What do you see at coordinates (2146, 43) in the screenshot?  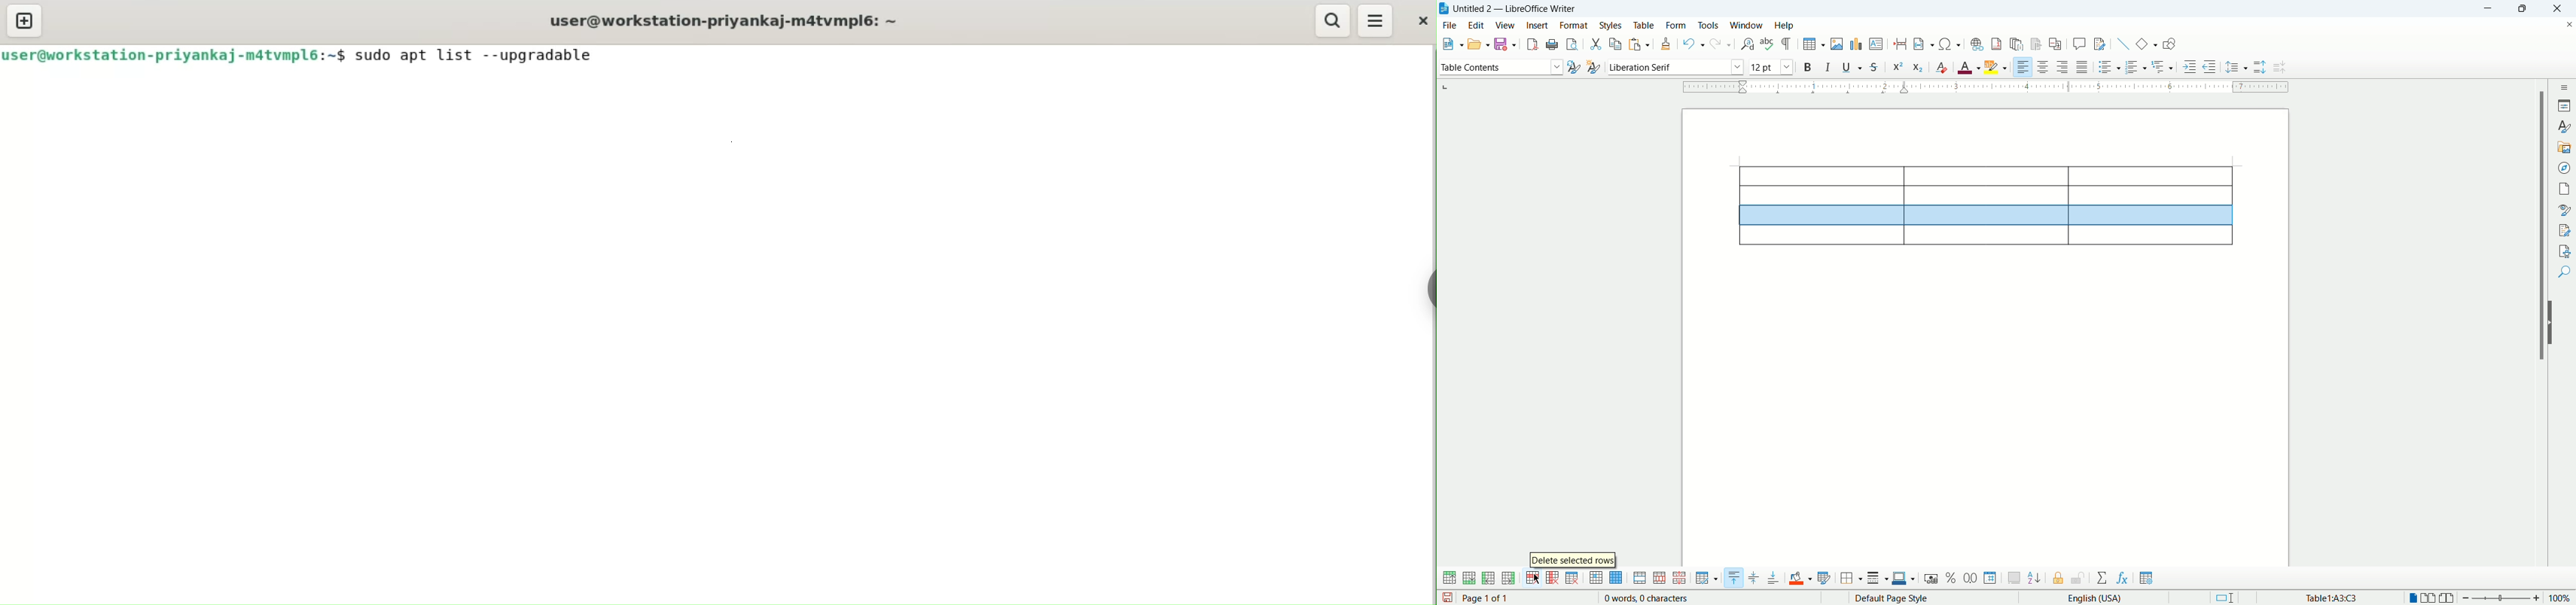 I see `basic function` at bounding box center [2146, 43].